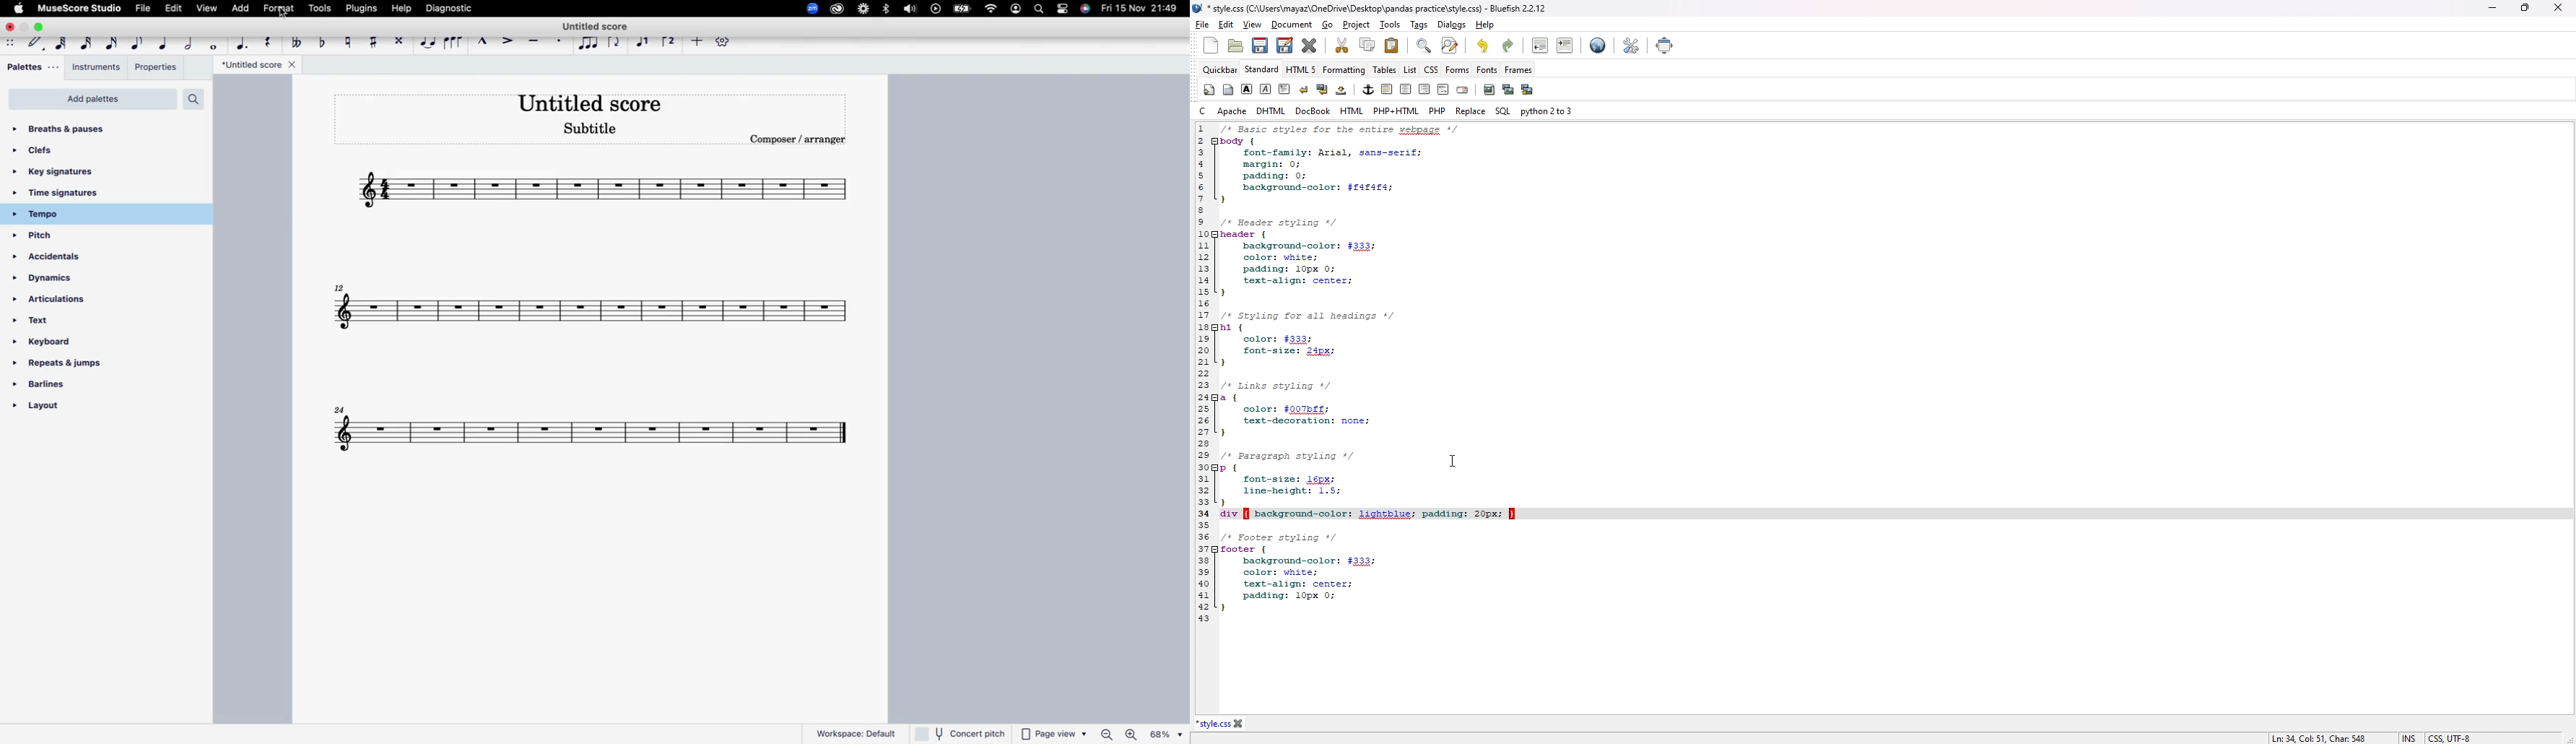 The height and width of the screenshot is (756, 2576). What do you see at coordinates (1541, 46) in the screenshot?
I see `unindent` at bounding box center [1541, 46].